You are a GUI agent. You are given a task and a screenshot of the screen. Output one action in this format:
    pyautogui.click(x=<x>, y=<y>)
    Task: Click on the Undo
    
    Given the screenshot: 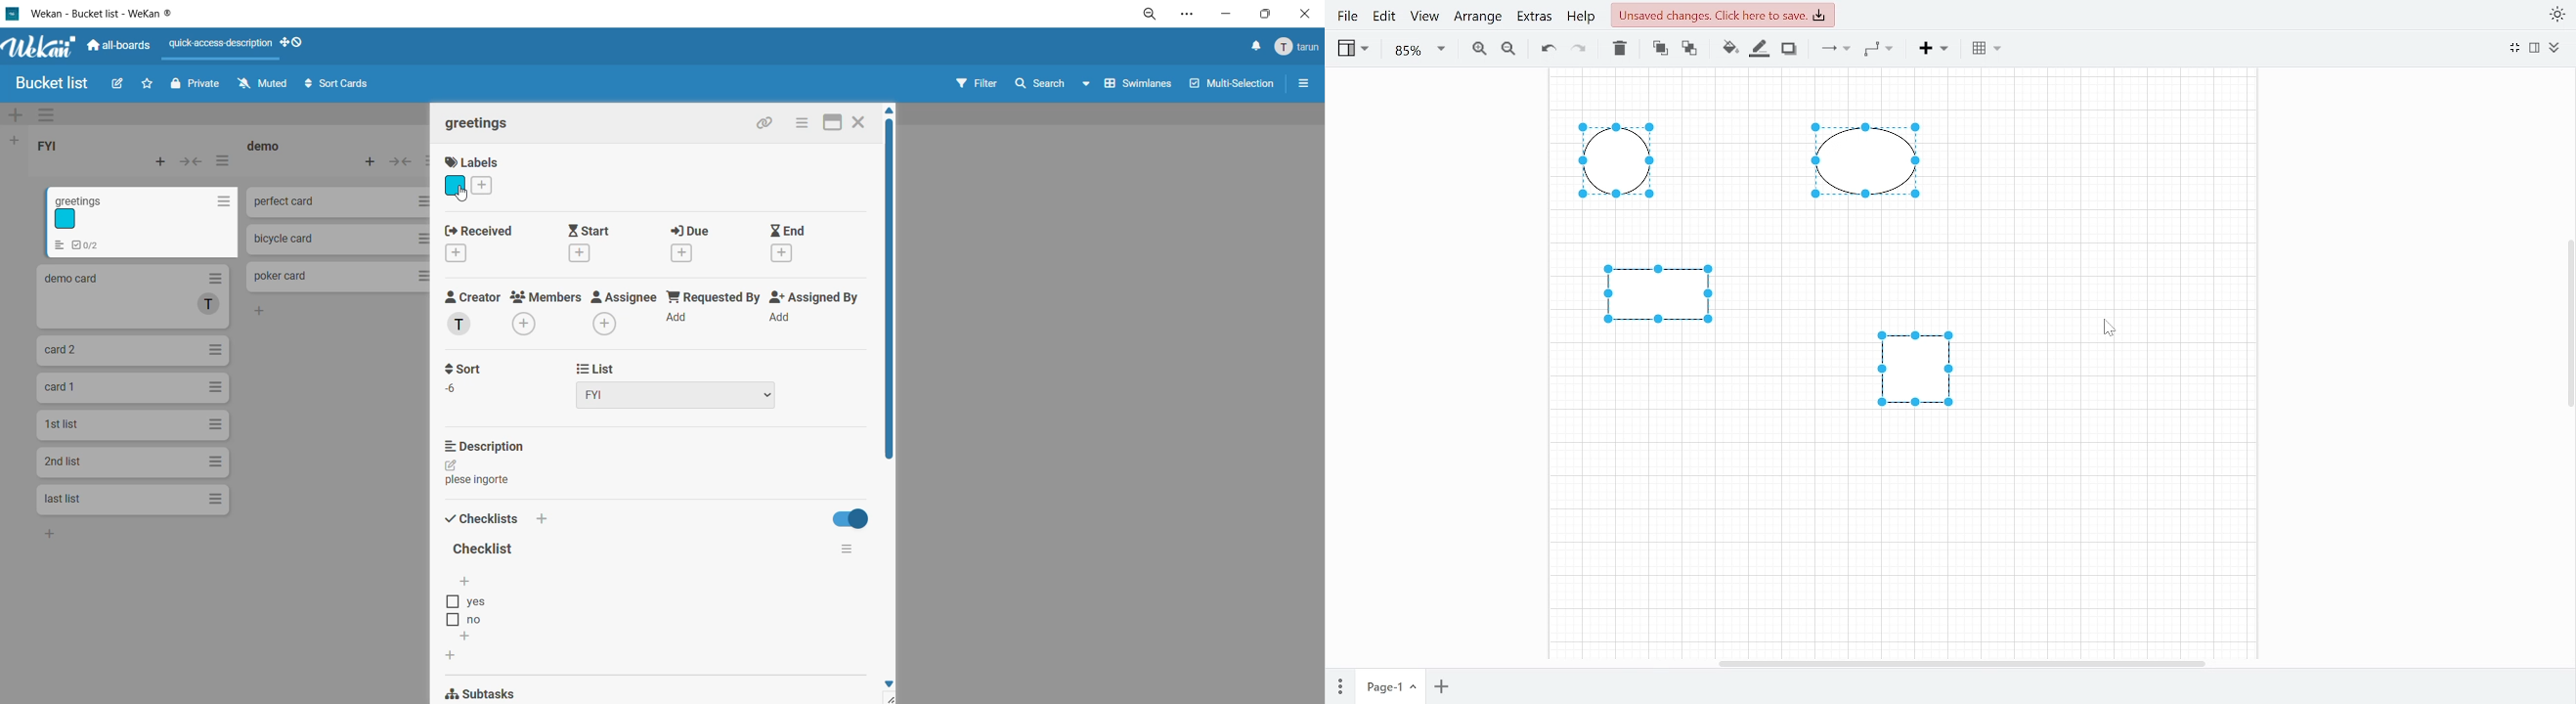 What is the action you would take?
    pyautogui.click(x=1546, y=49)
    